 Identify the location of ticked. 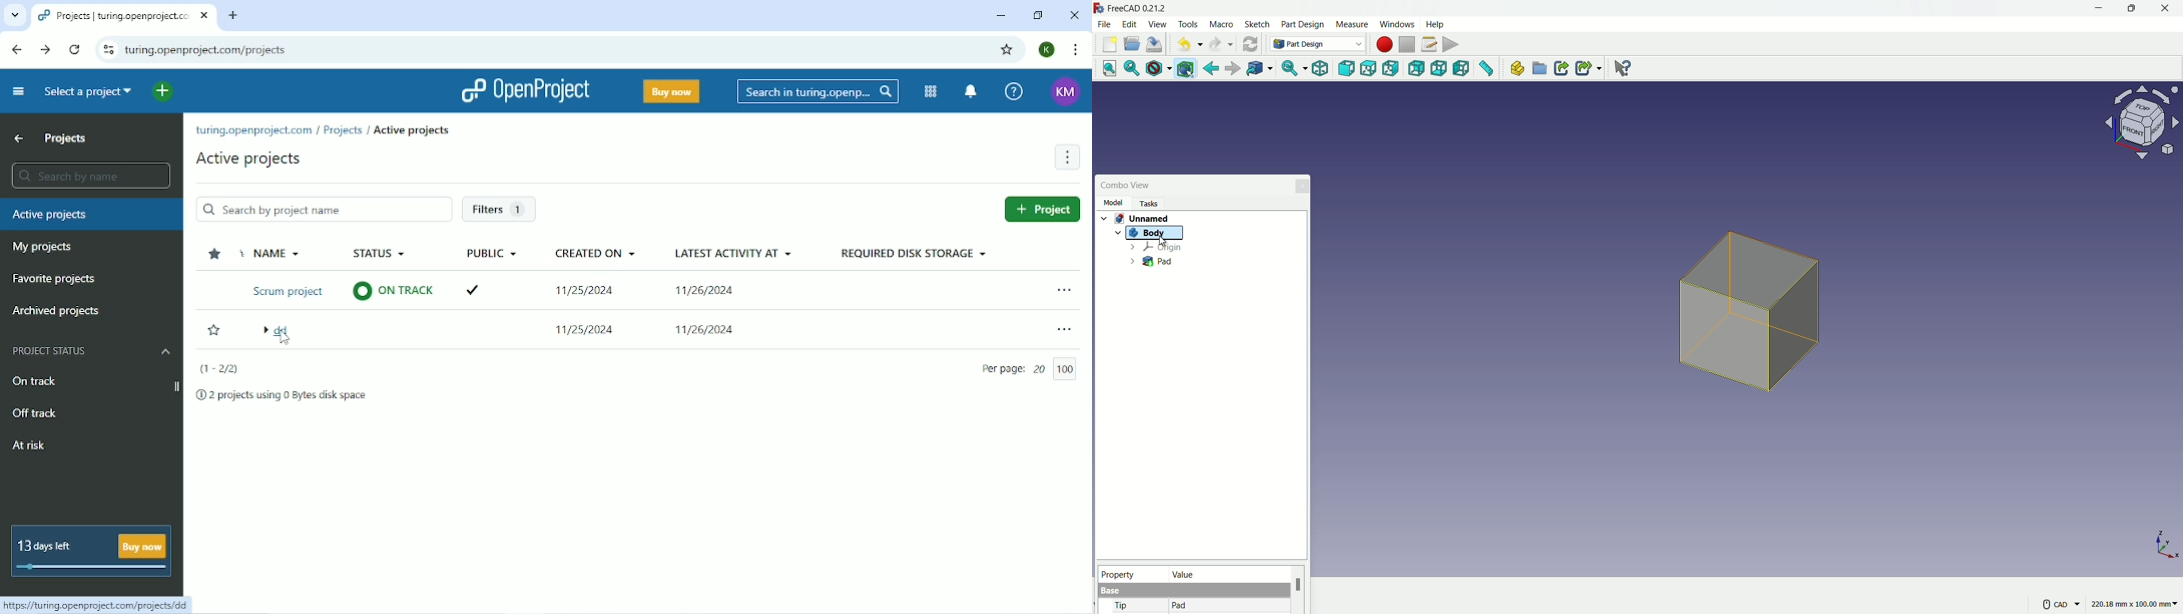
(470, 290).